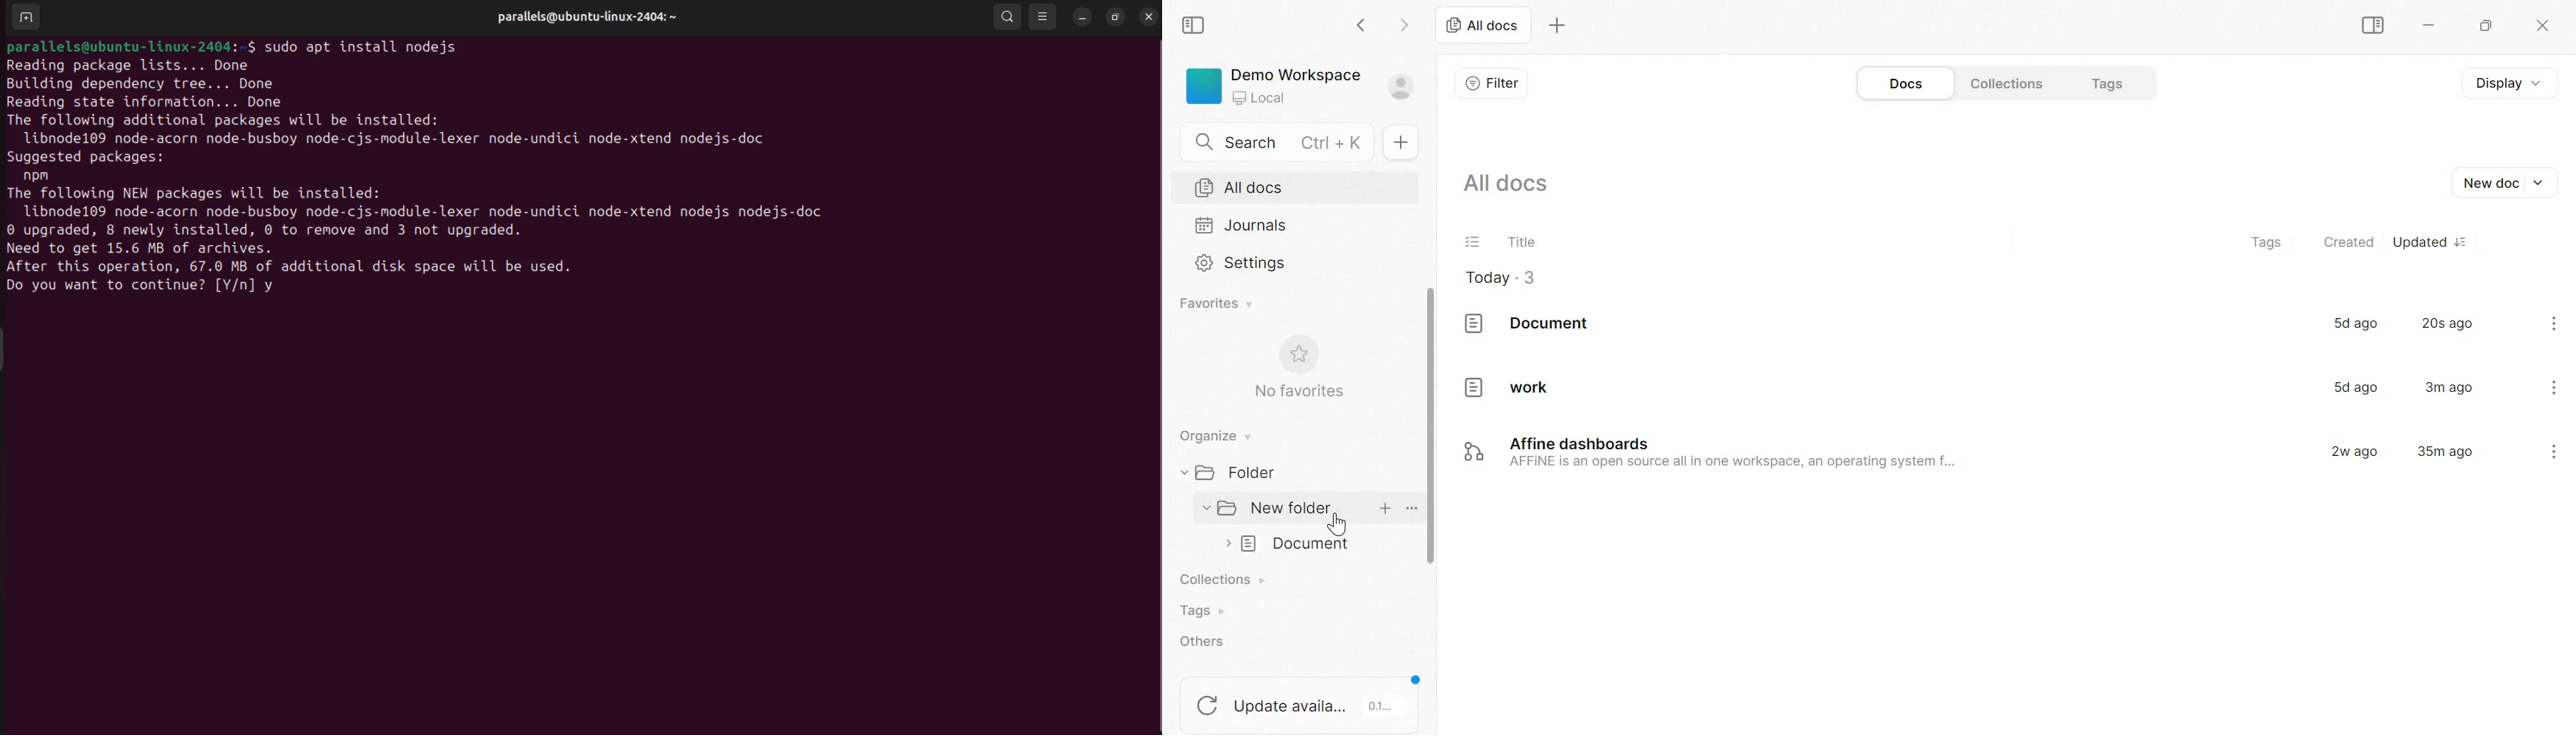 The height and width of the screenshot is (756, 2576). I want to click on 35m ago, so click(2445, 453).